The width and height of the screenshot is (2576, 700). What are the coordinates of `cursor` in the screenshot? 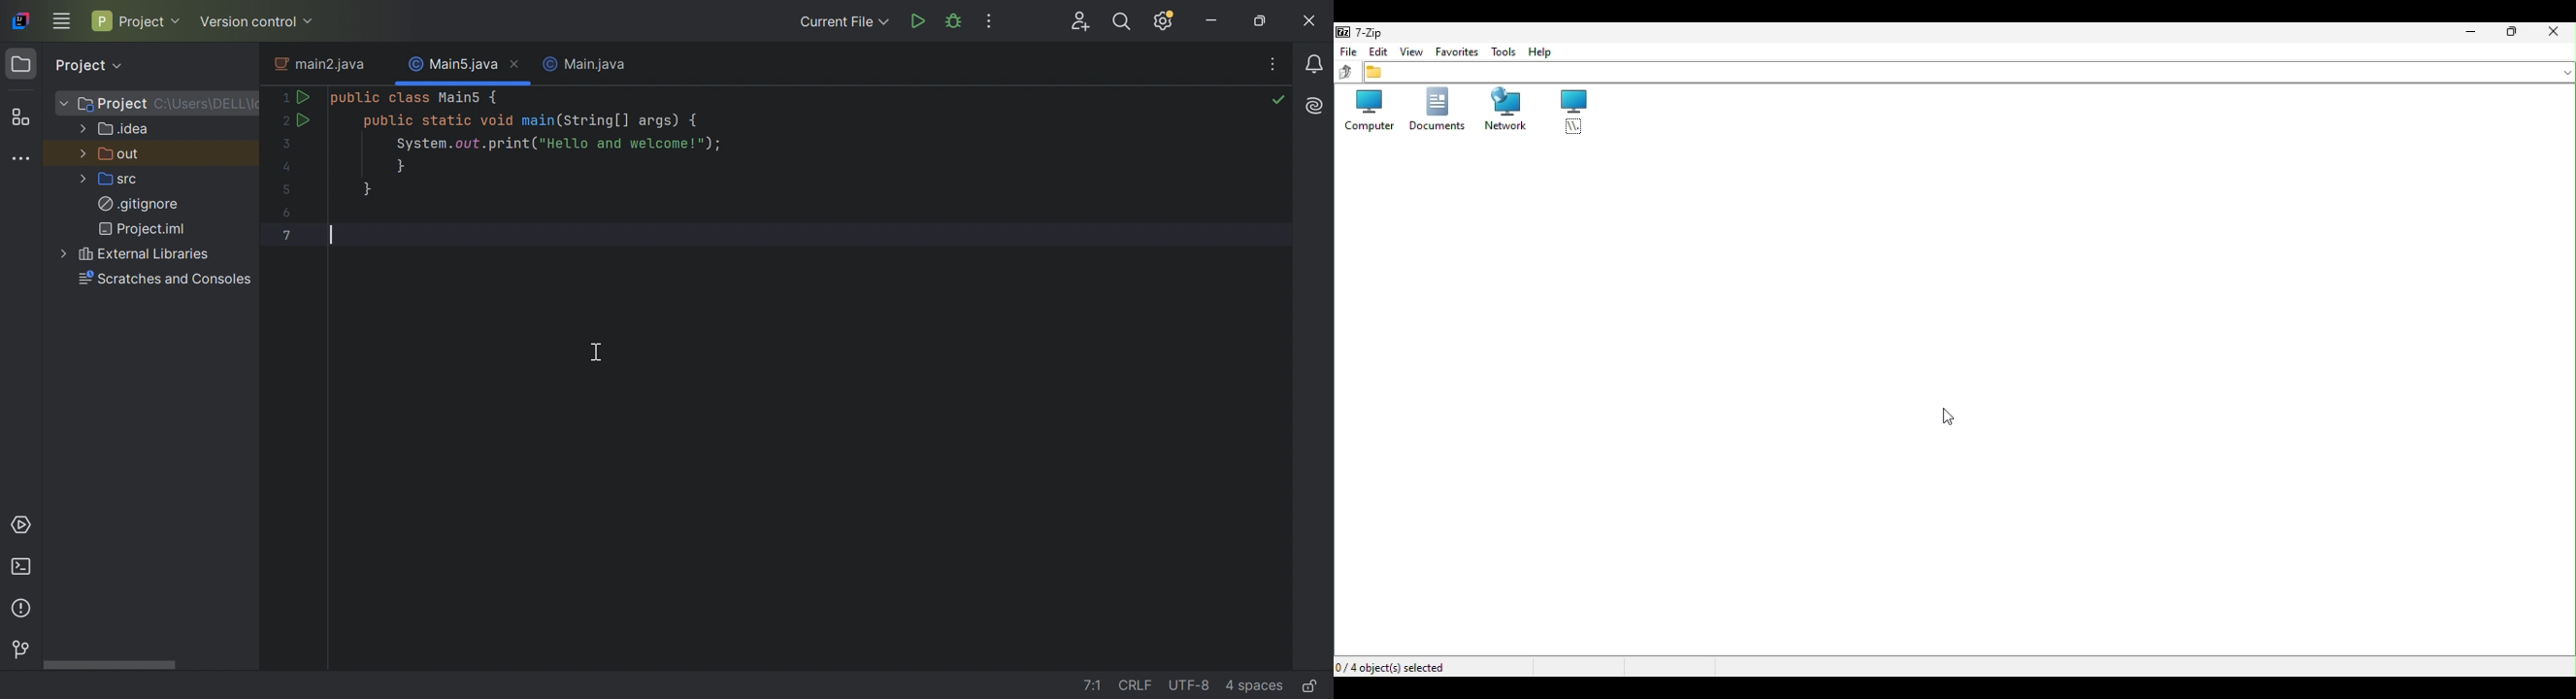 It's located at (1958, 416).